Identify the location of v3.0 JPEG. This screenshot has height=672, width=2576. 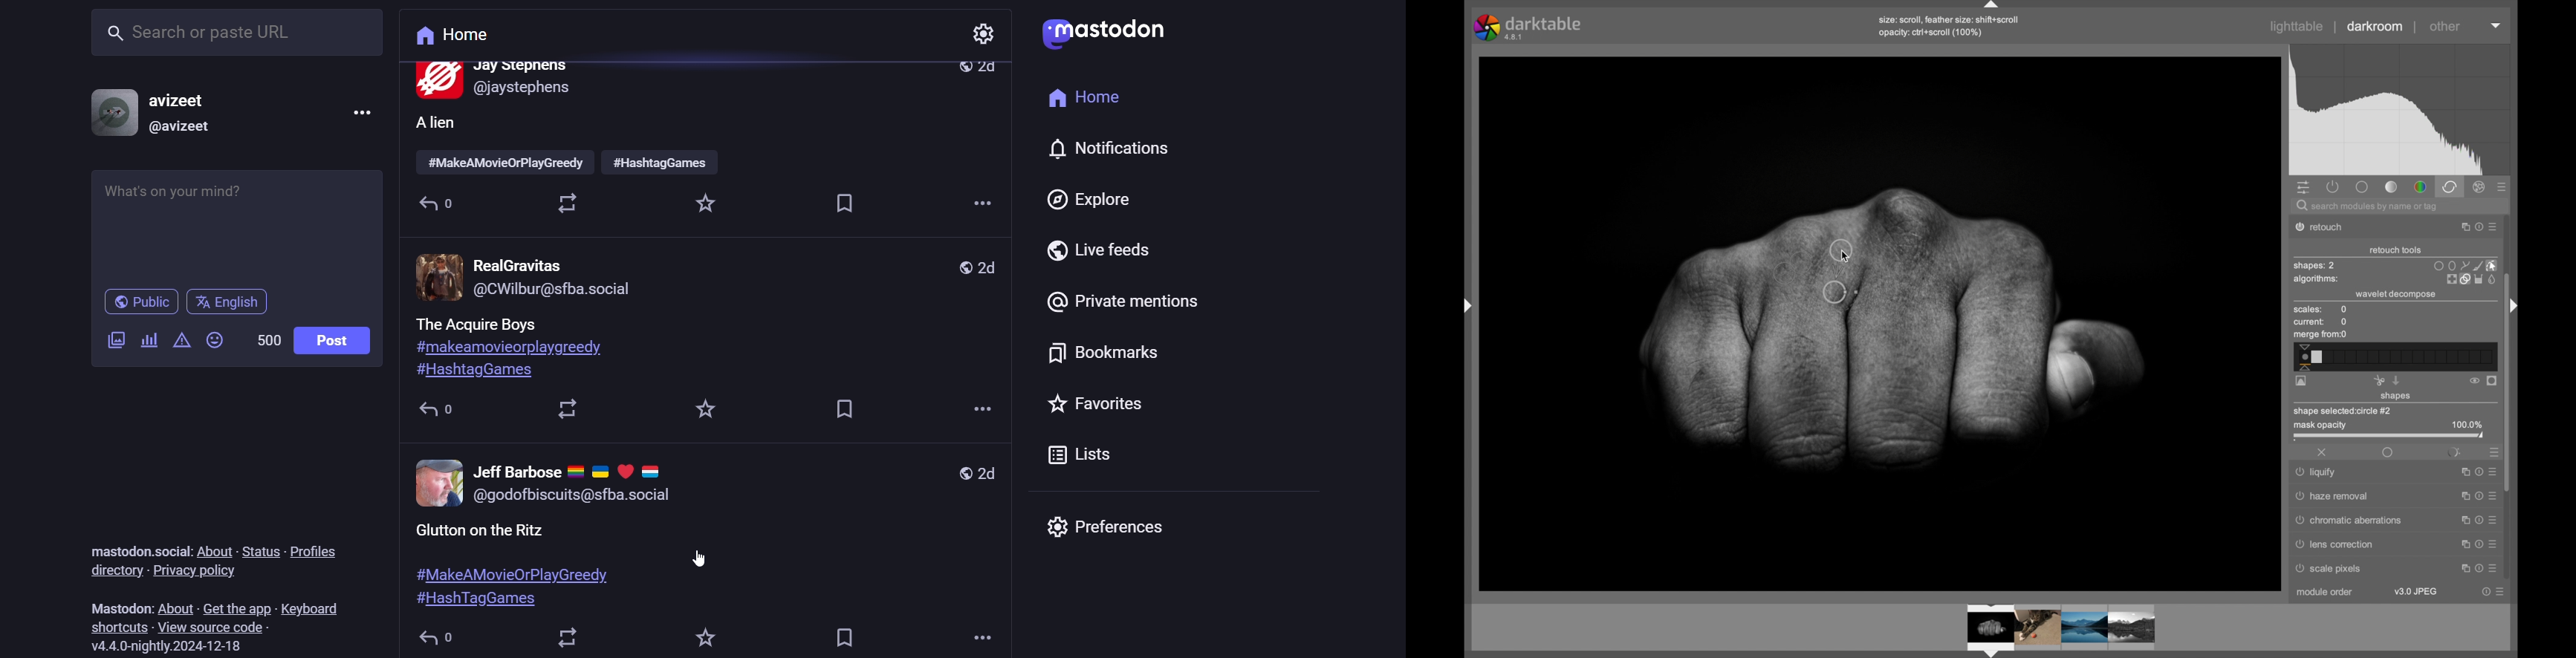
(2416, 592).